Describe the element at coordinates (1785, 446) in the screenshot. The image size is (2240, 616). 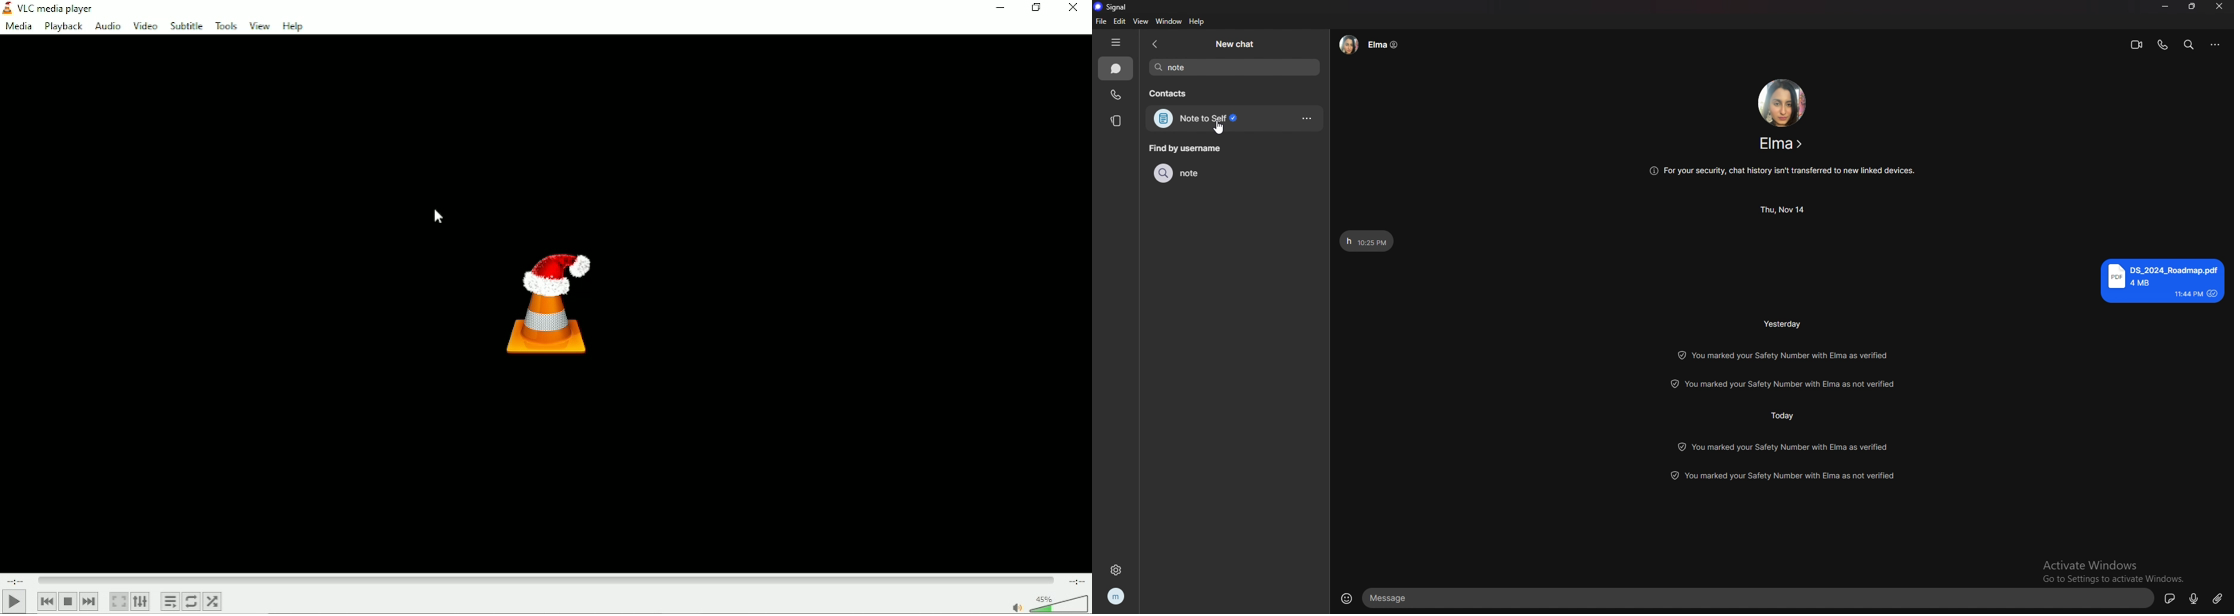
I see `update` at that location.